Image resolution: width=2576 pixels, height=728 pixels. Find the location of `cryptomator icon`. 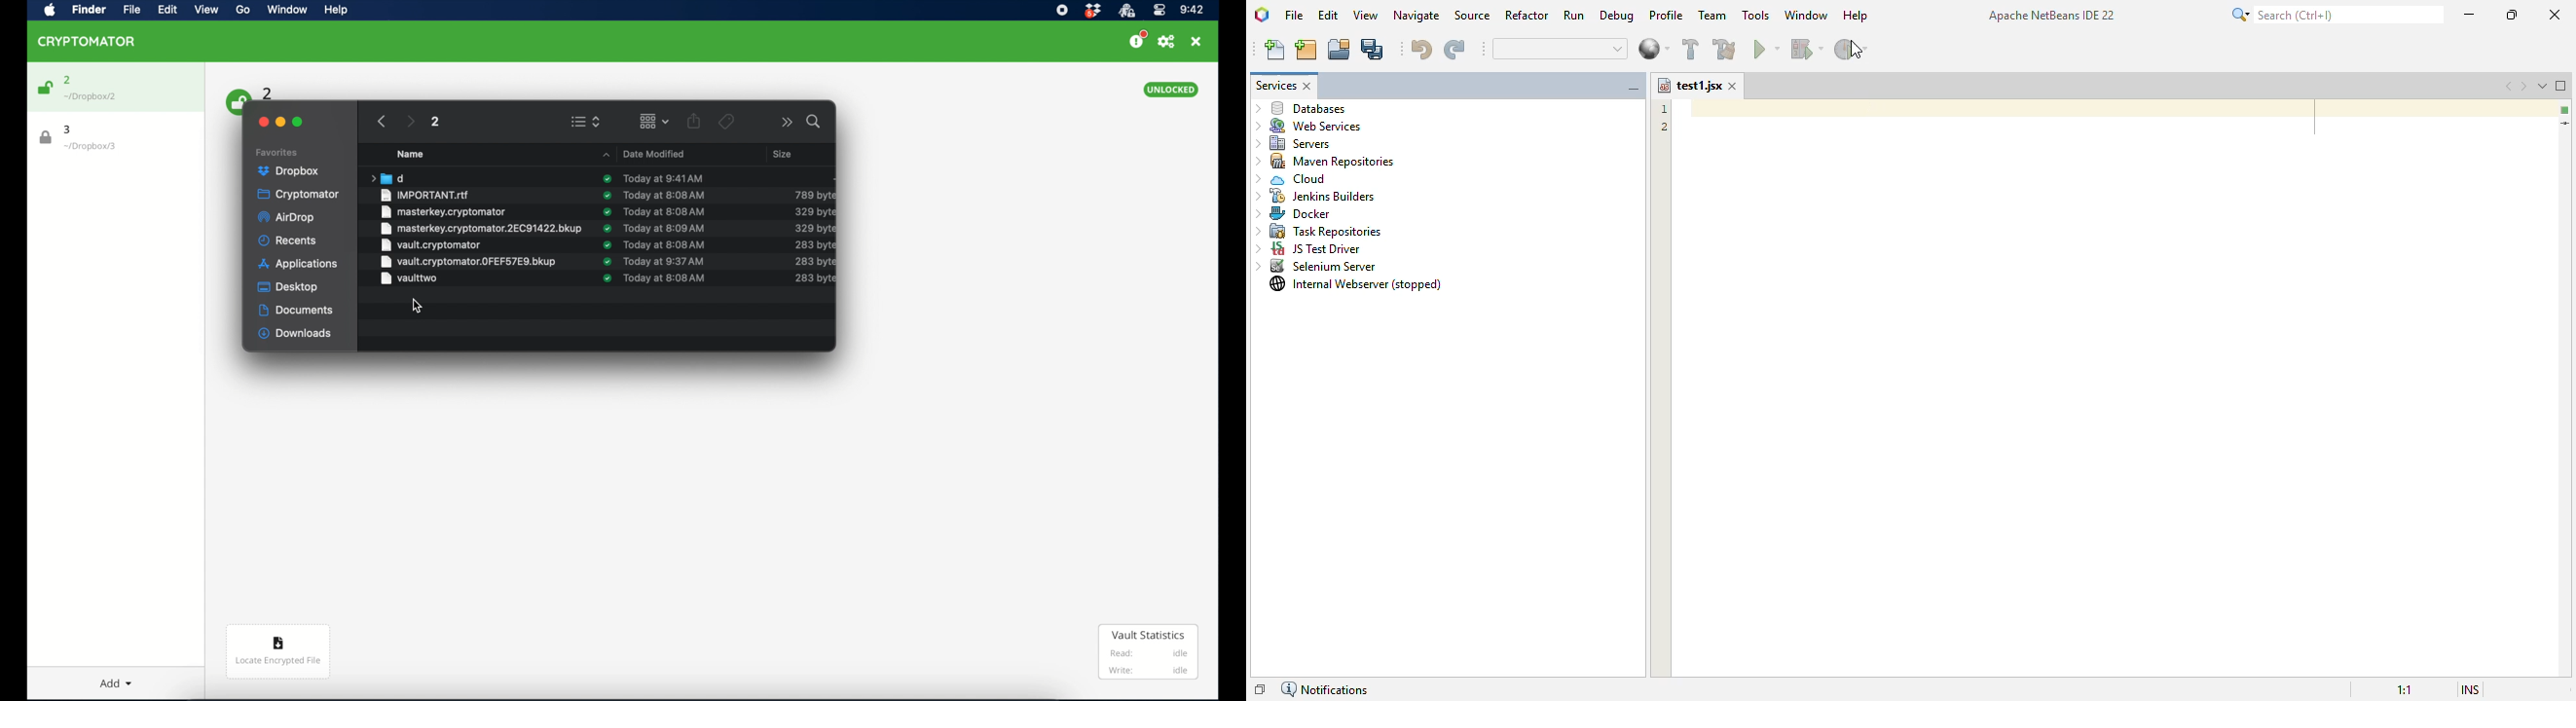

cryptomator icon is located at coordinates (1126, 11).